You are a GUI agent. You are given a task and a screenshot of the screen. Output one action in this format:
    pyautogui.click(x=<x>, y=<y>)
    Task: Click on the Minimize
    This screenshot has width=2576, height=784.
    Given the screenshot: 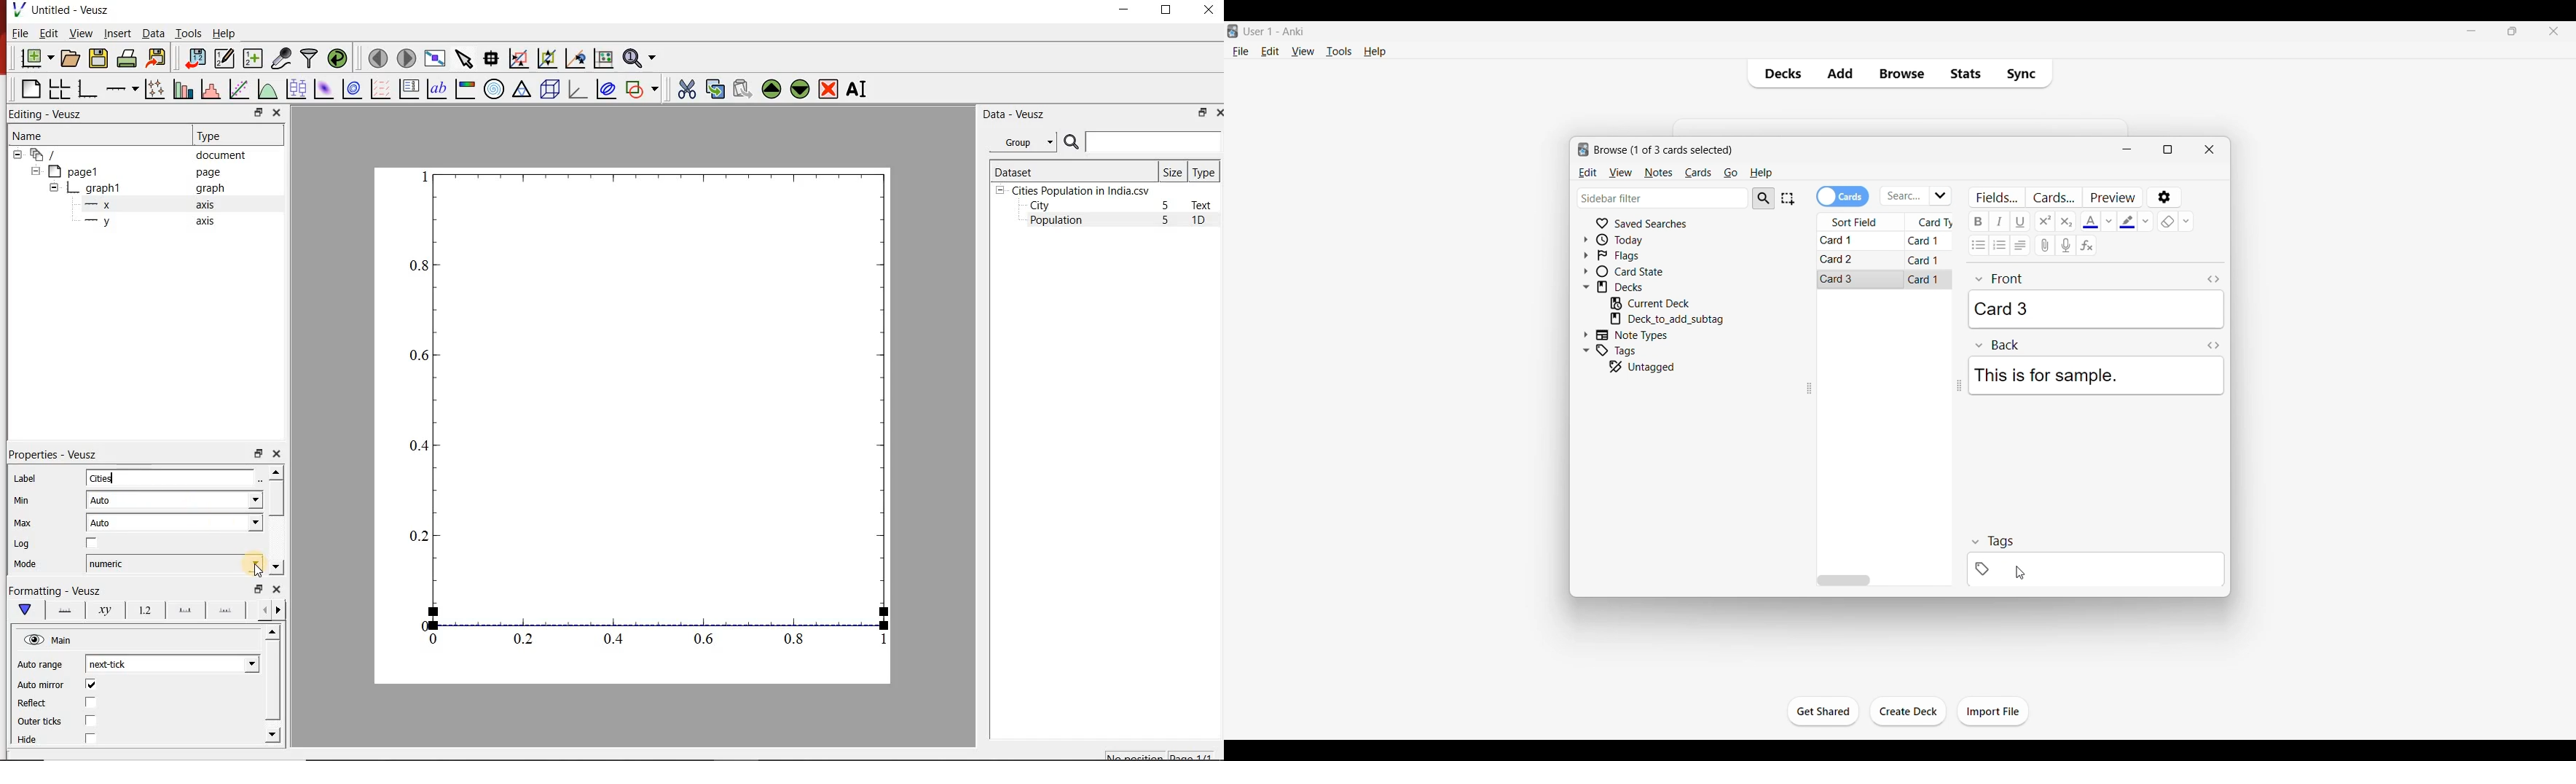 What is the action you would take?
    pyautogui.click(x=2127, y=149)
    